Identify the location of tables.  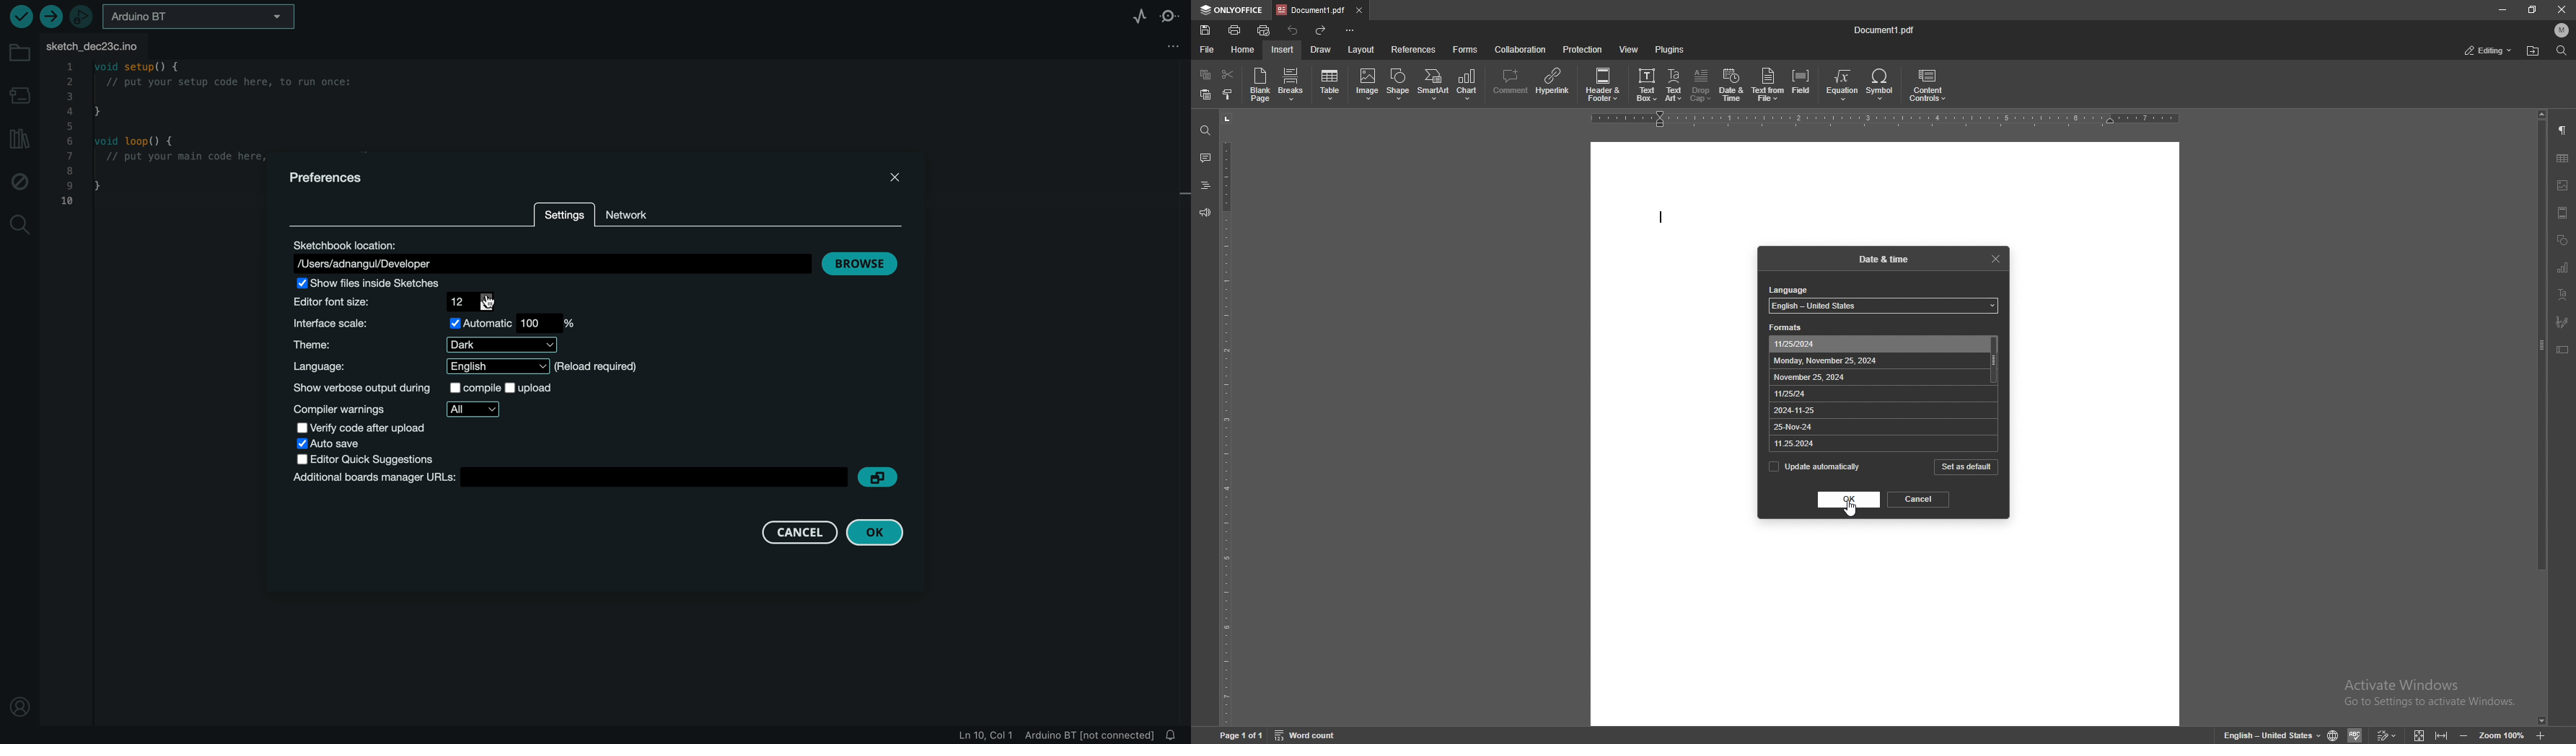
(2562, 158).